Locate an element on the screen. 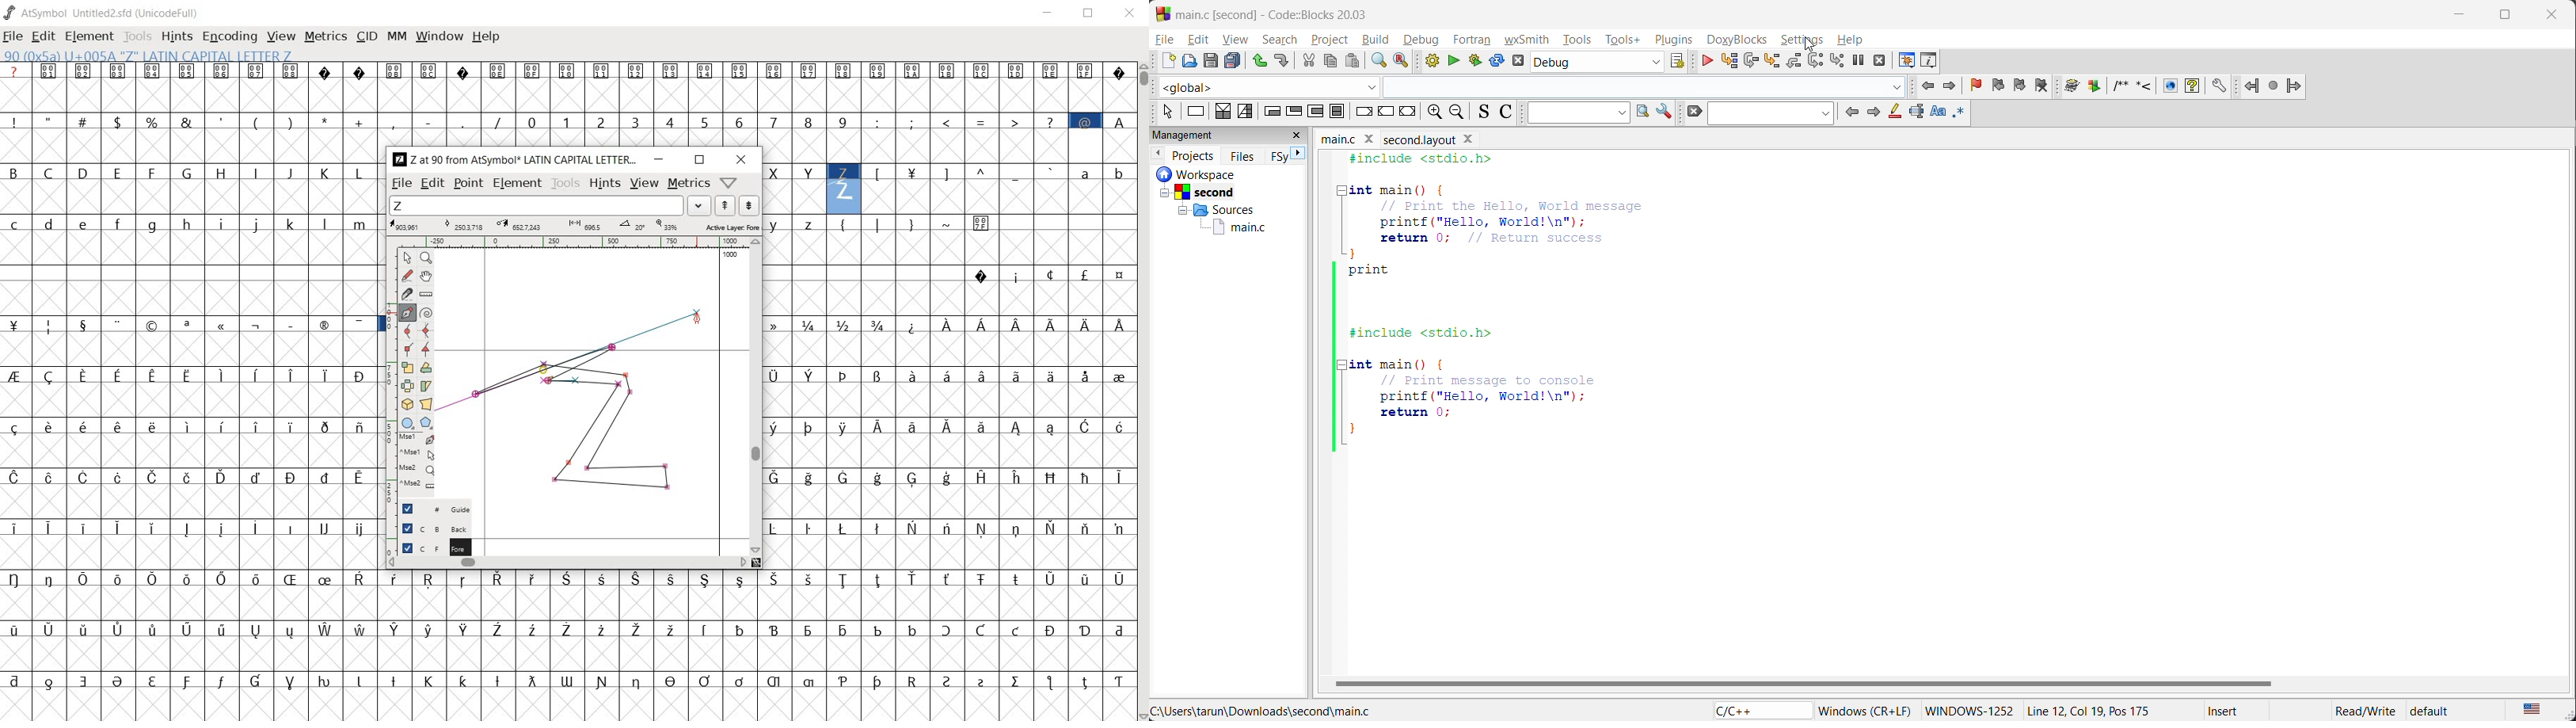 Image resolution: width=2576 pixels, height=728 pixels. help/window is located at coordinates (729, 183).